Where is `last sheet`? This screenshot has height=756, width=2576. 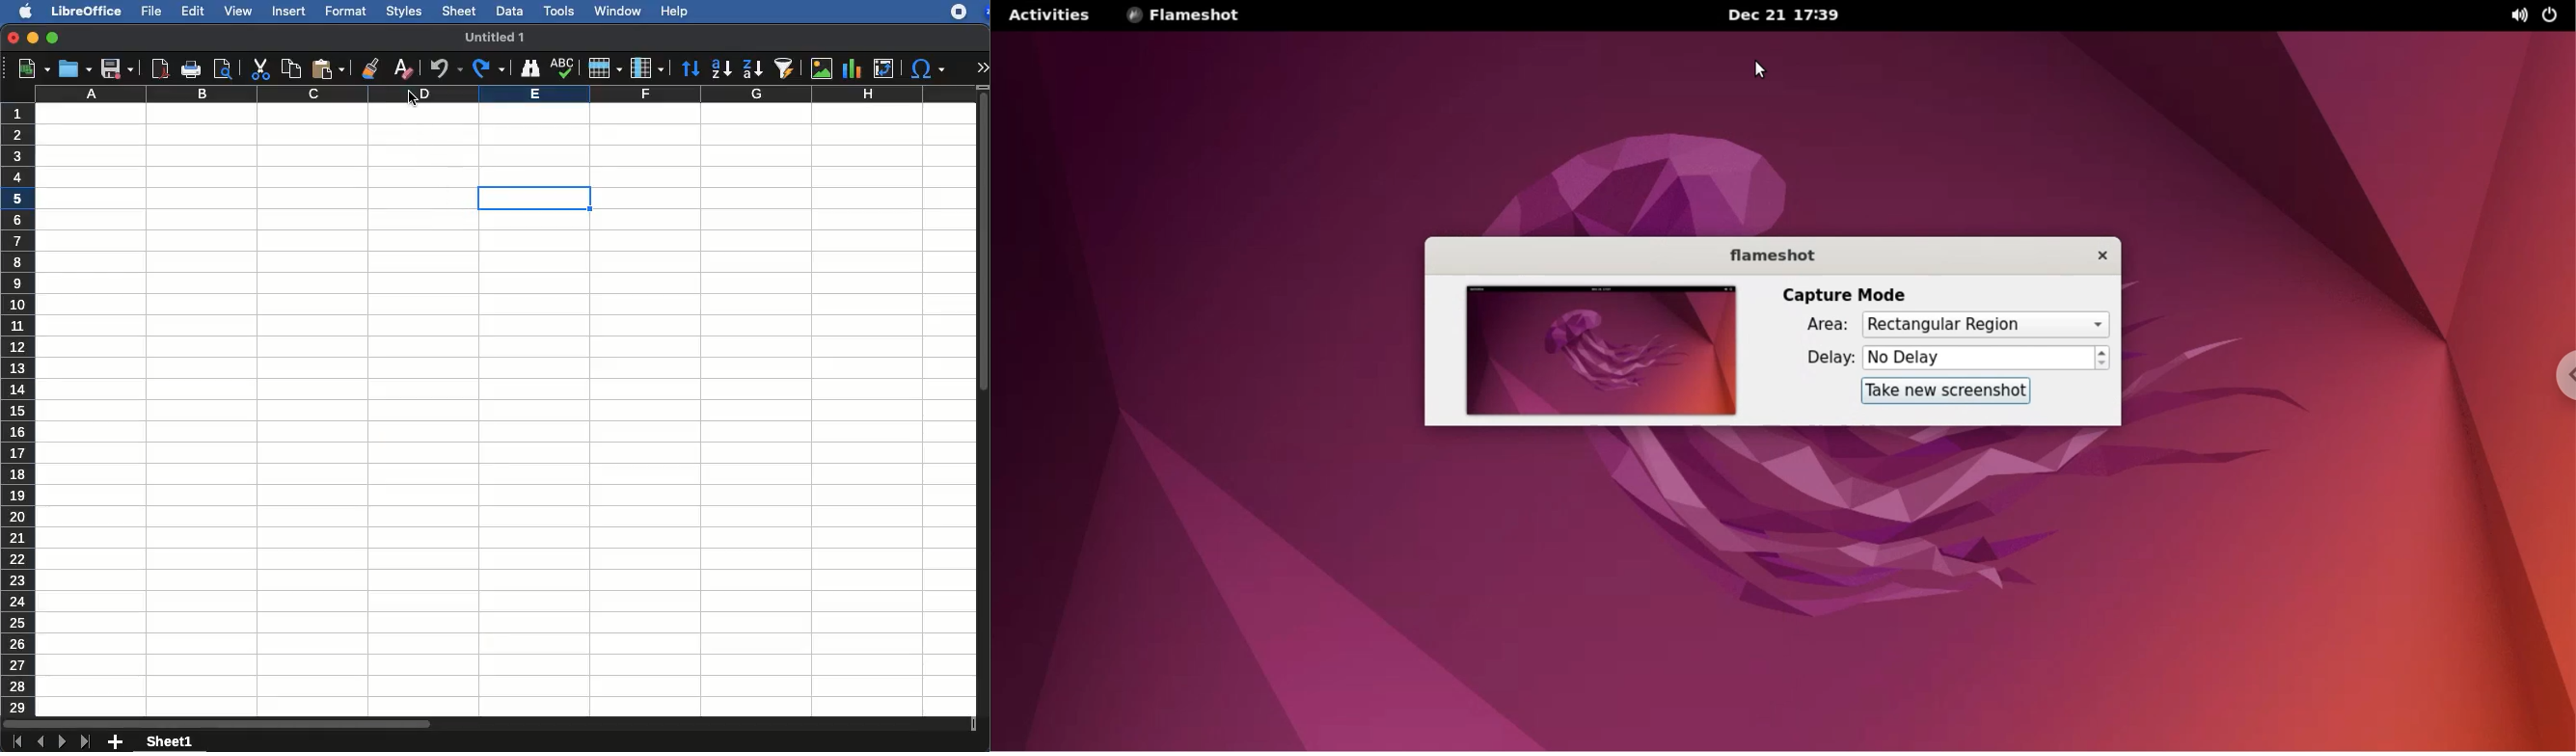
last sheet is located at coordinates (87, 742).